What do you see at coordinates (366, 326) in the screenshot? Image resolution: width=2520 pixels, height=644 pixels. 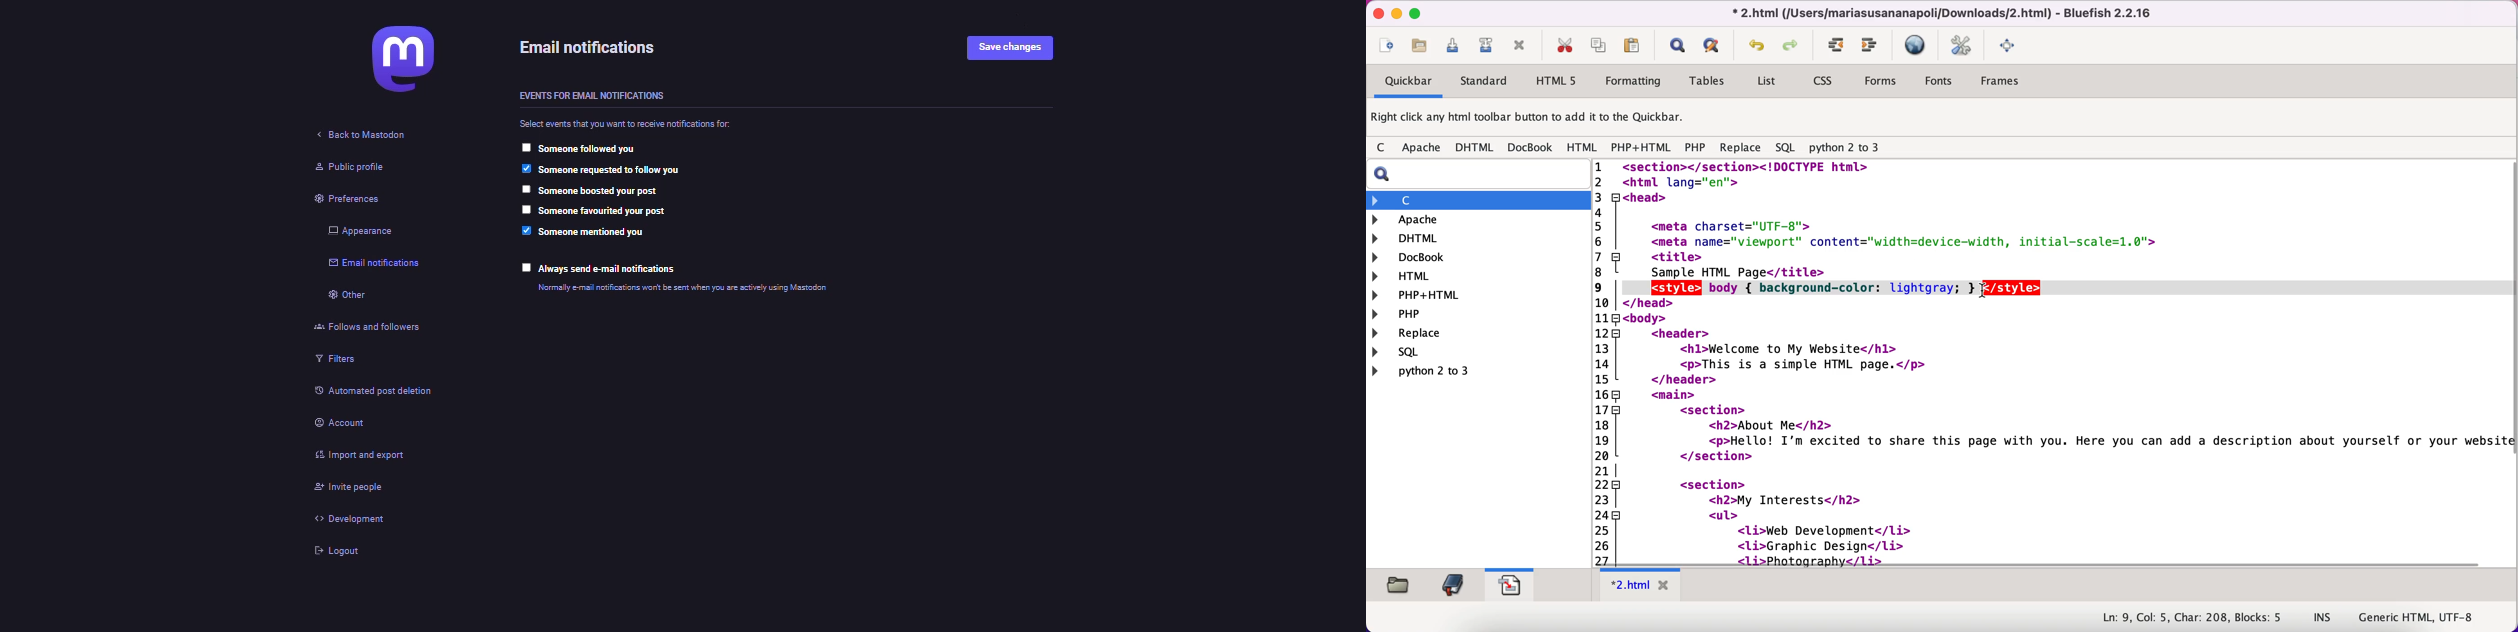 I see `follows and followers` at bounding box center [366, 326].